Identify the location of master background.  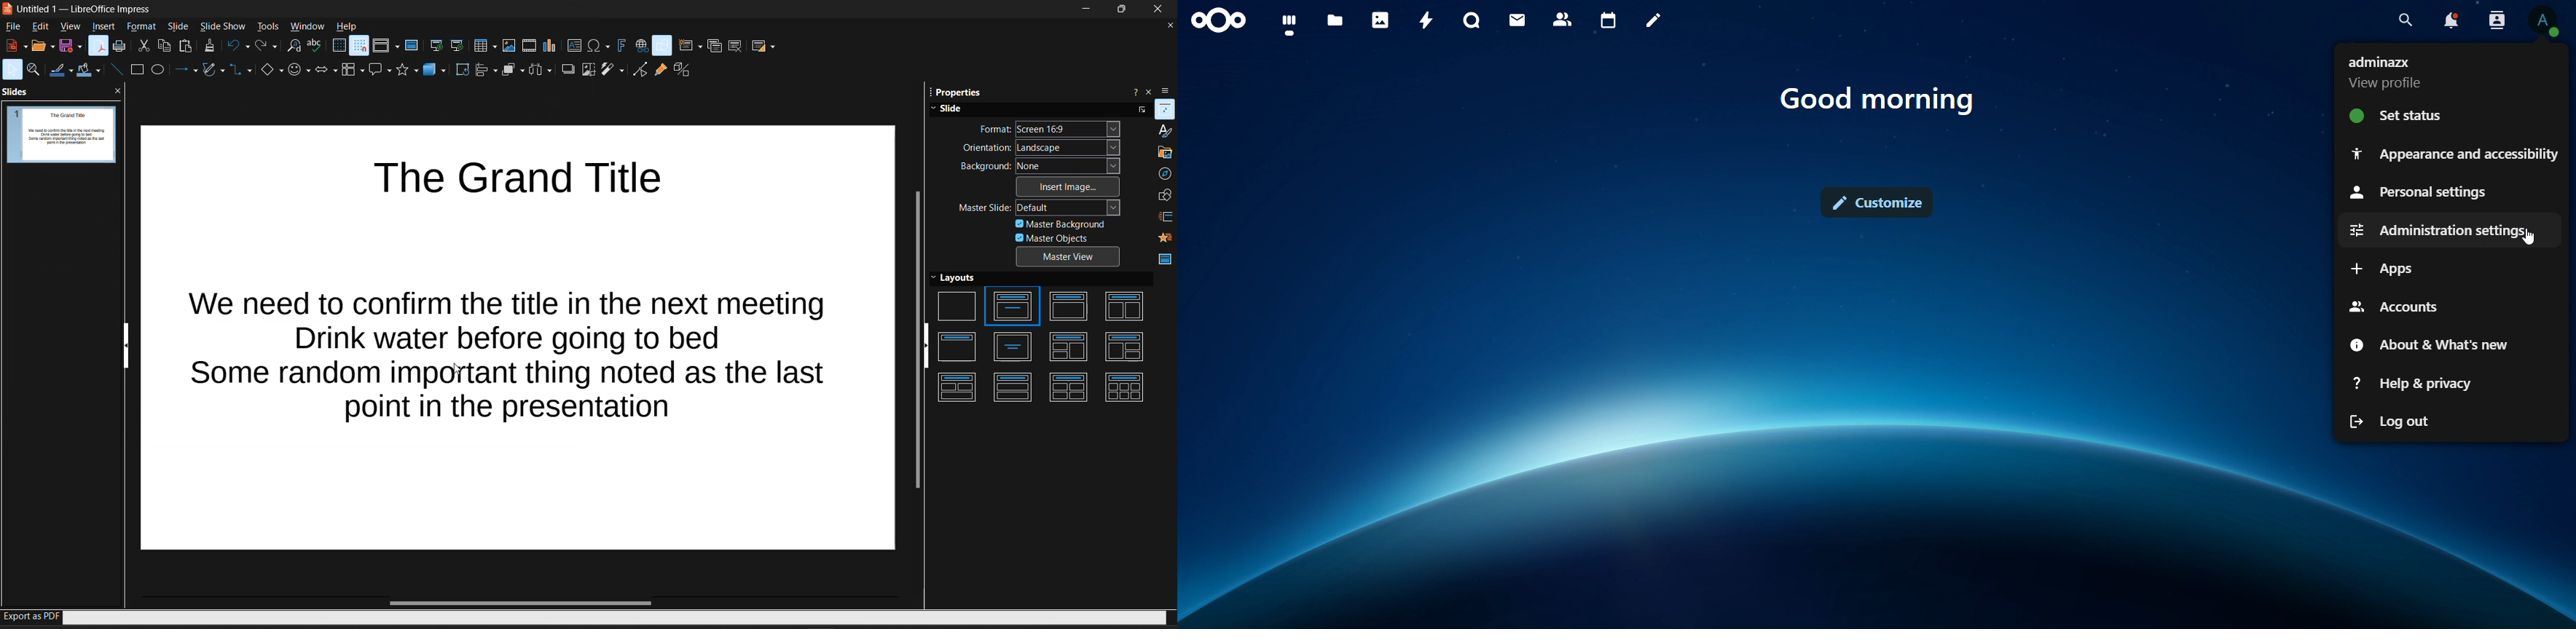
(1060, 224).